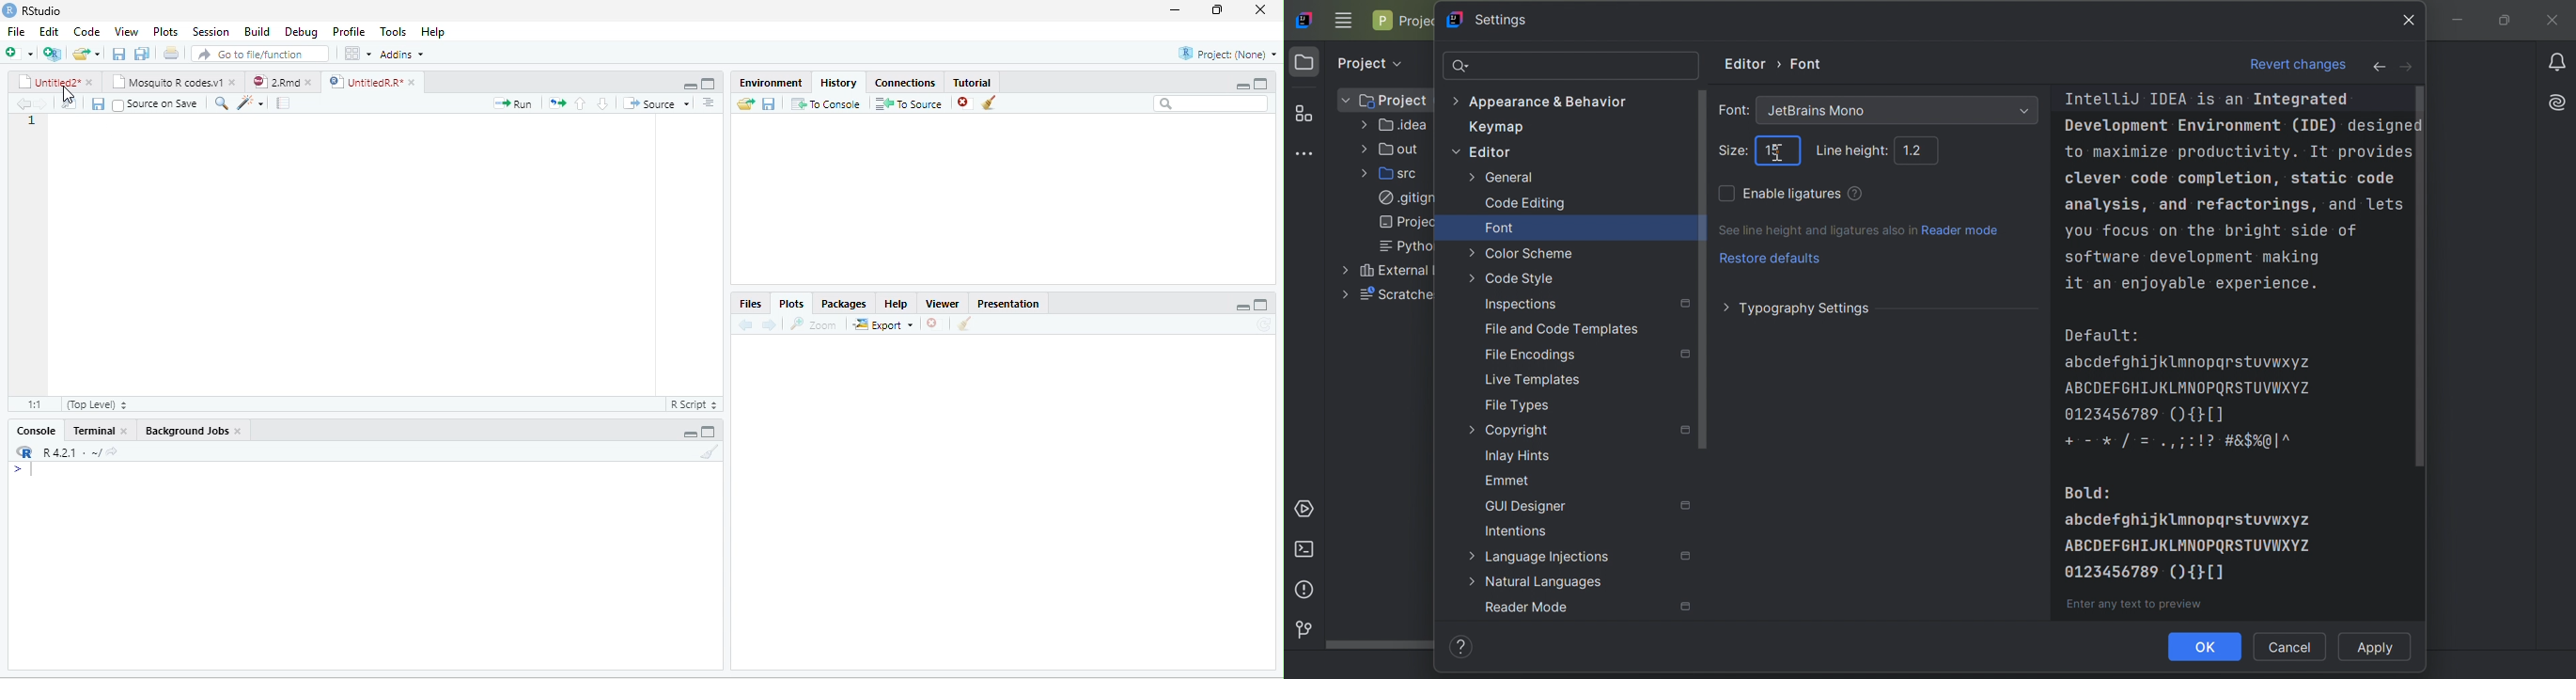  I want to click on minimize, so click(684, 84).